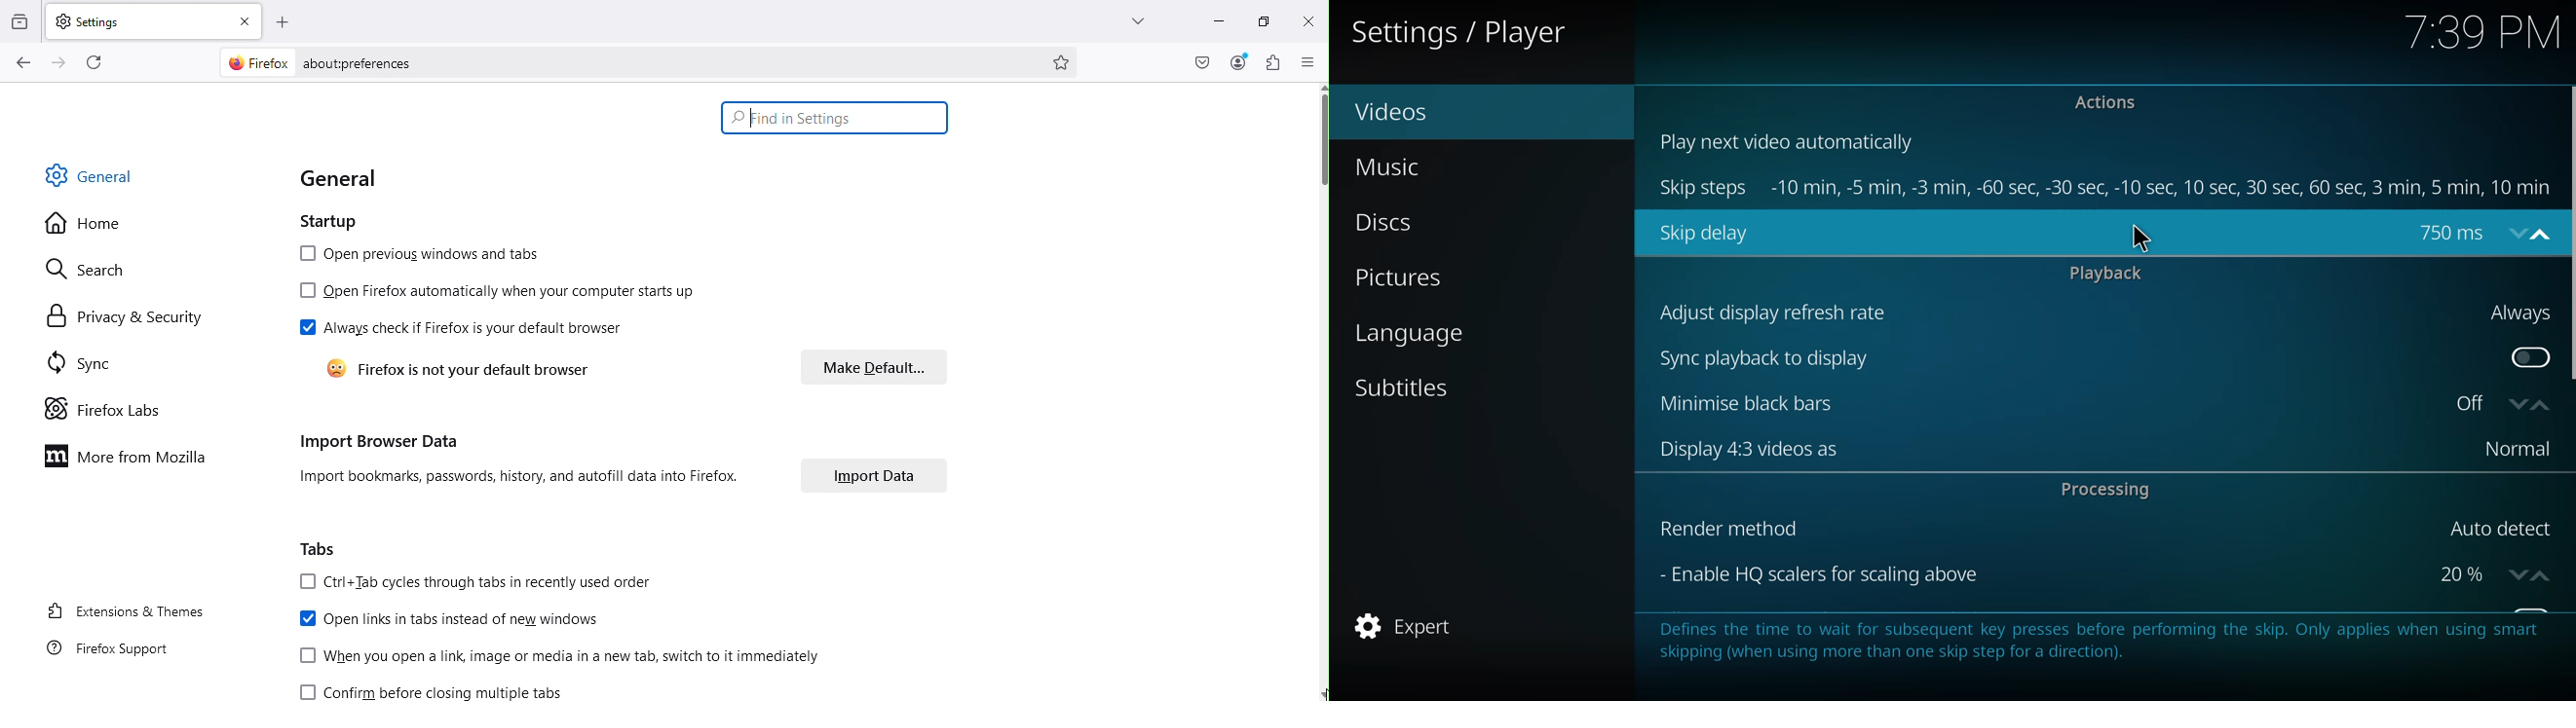 The height and width of the screenshot is (728, 2576). Describe the element at coordinates (480, 583) in the screenshot. I see `Ctrl+Tab cycles through tabs in recently used order` at that location.